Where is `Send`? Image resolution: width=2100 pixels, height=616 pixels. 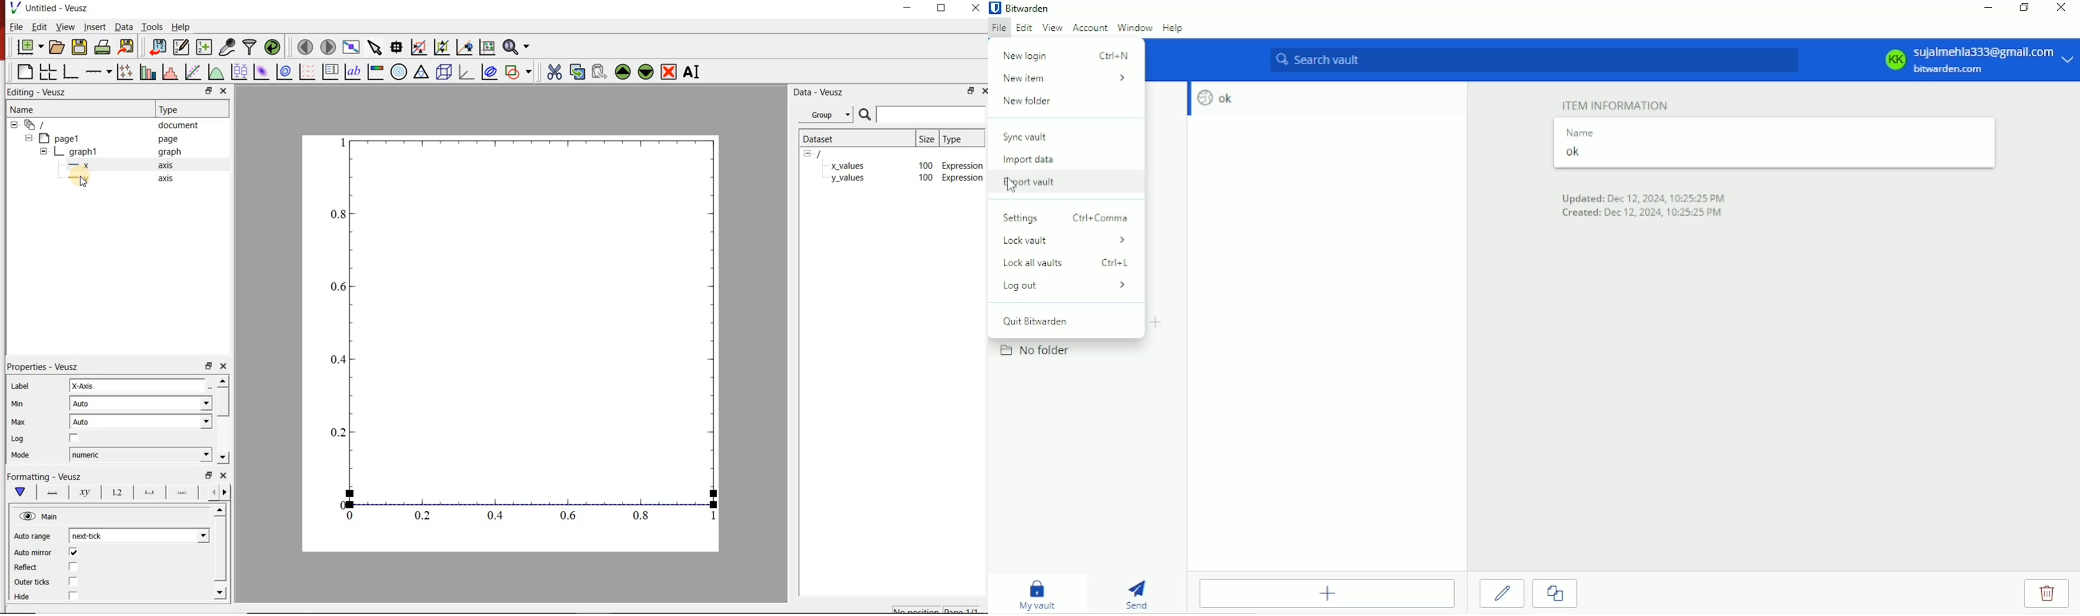
Send is located at coordinates (1138, 592).